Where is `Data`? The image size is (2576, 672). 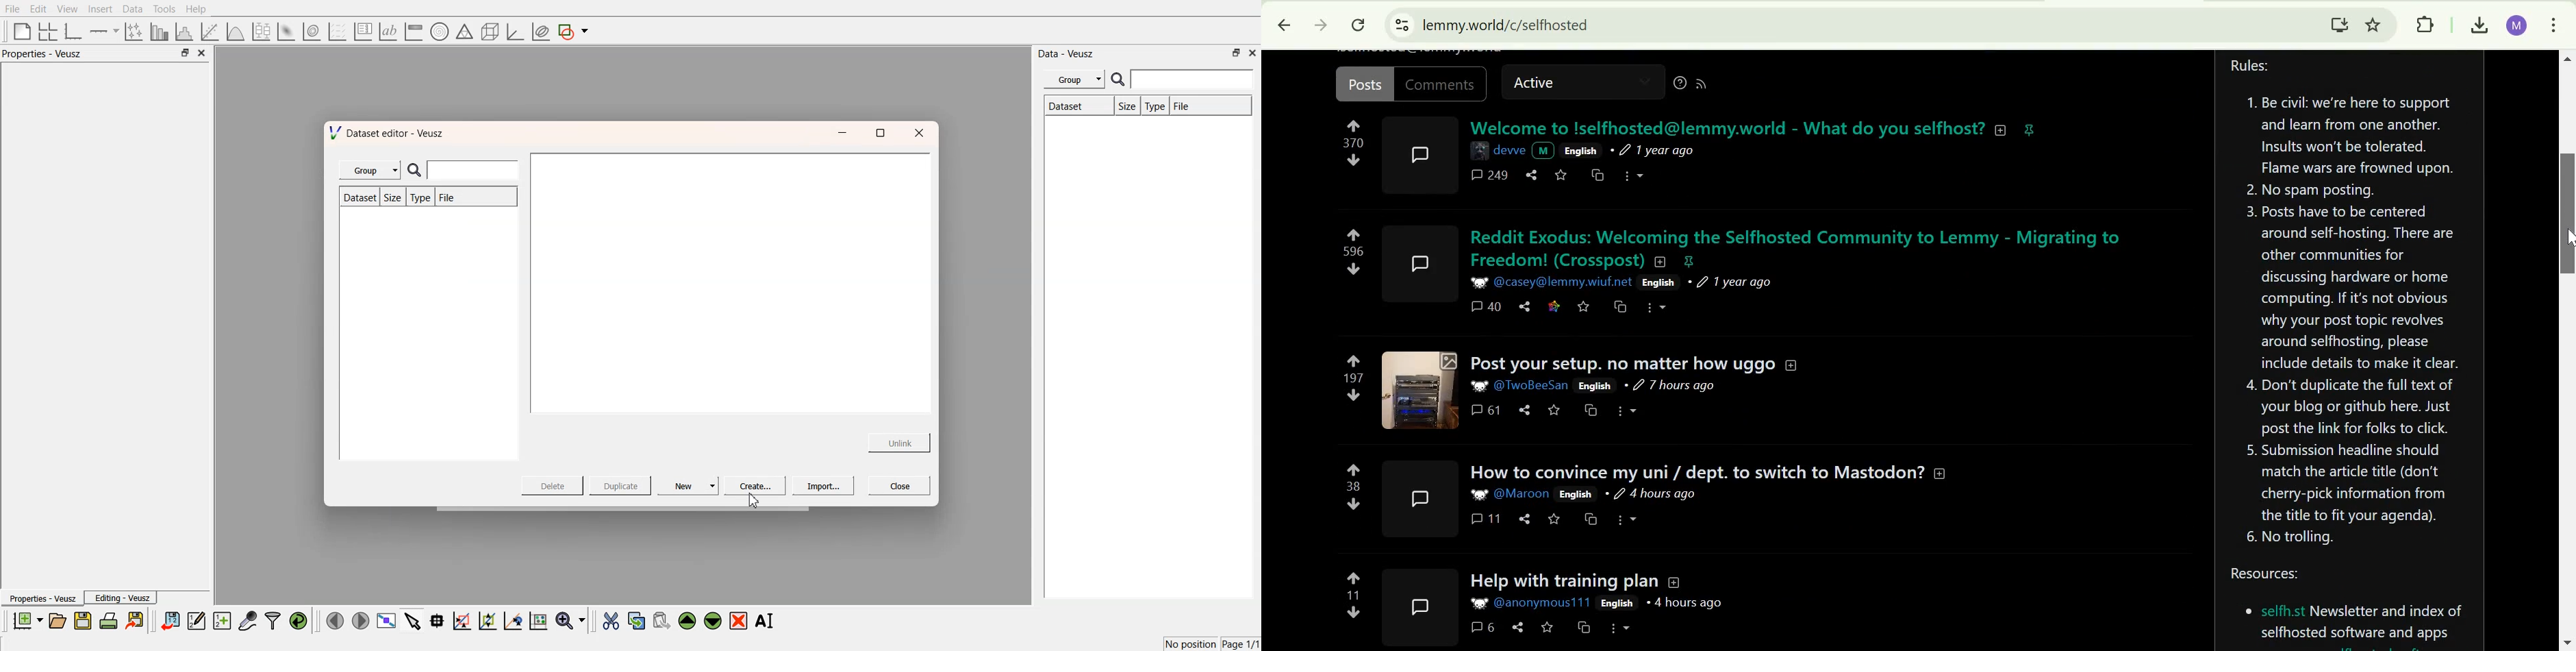
Data is located at coordinates (132, 9).